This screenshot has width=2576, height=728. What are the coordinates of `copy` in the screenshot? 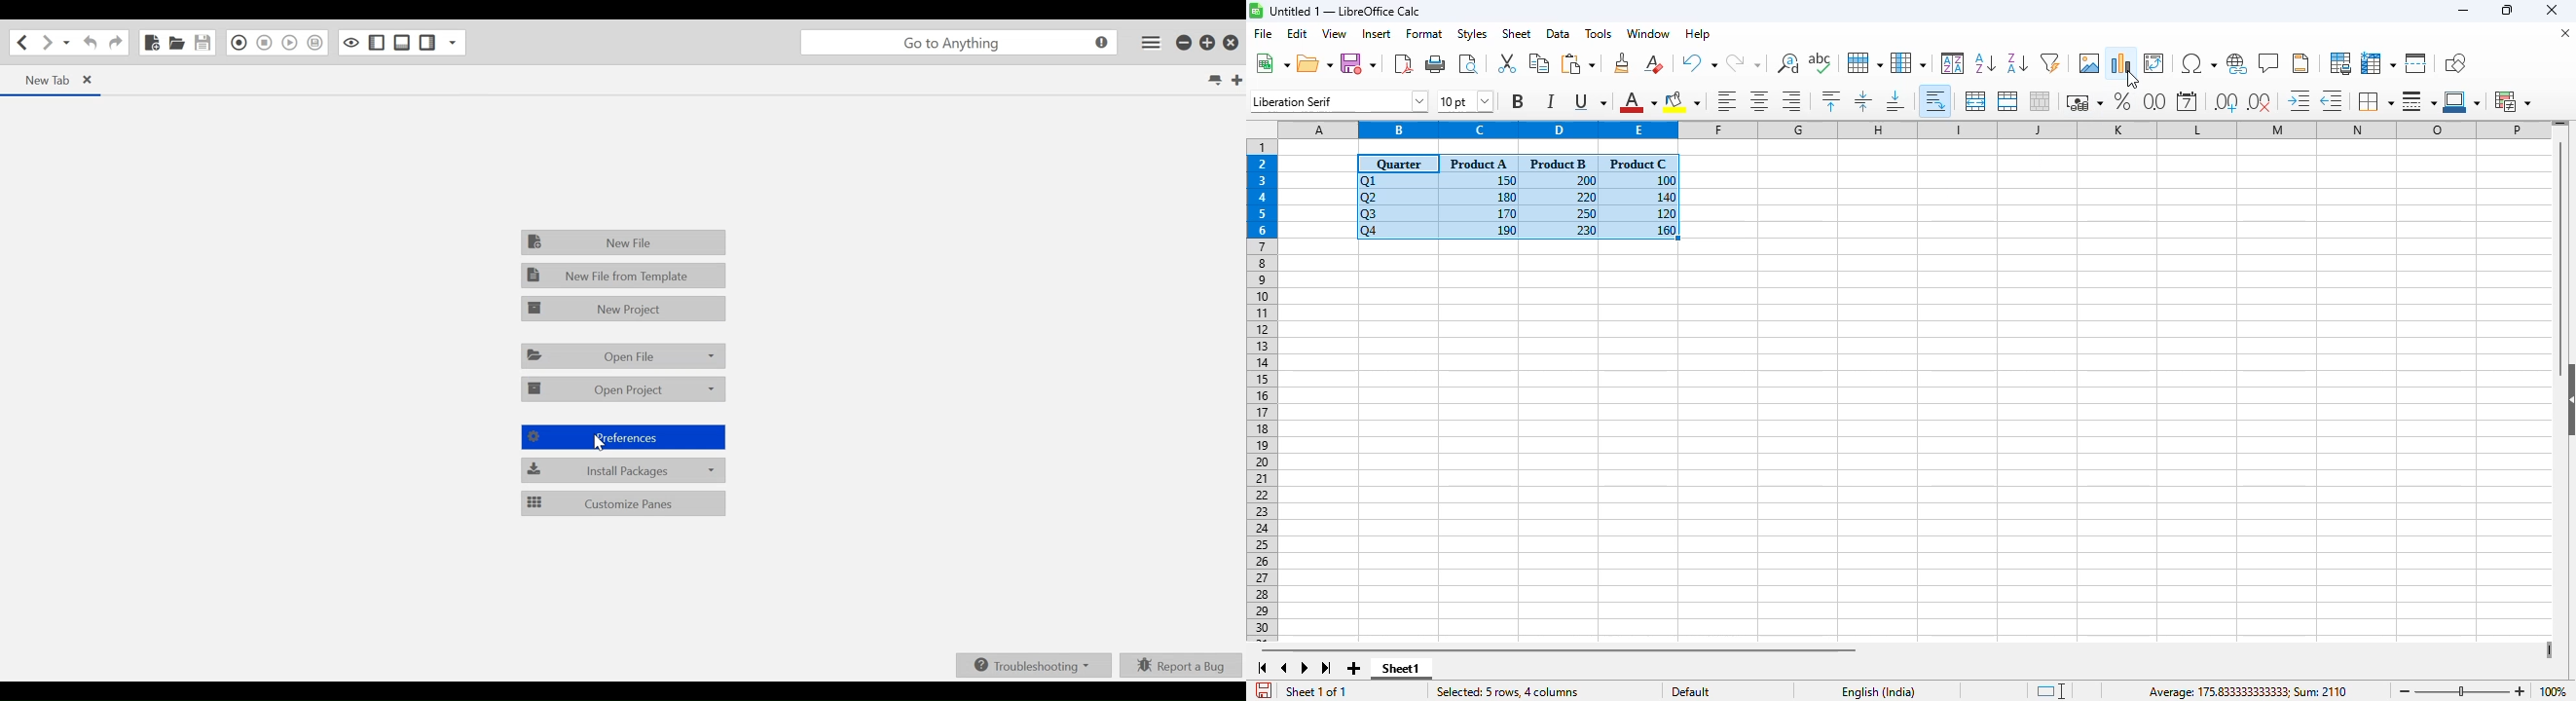 It's located at (1539, 63).